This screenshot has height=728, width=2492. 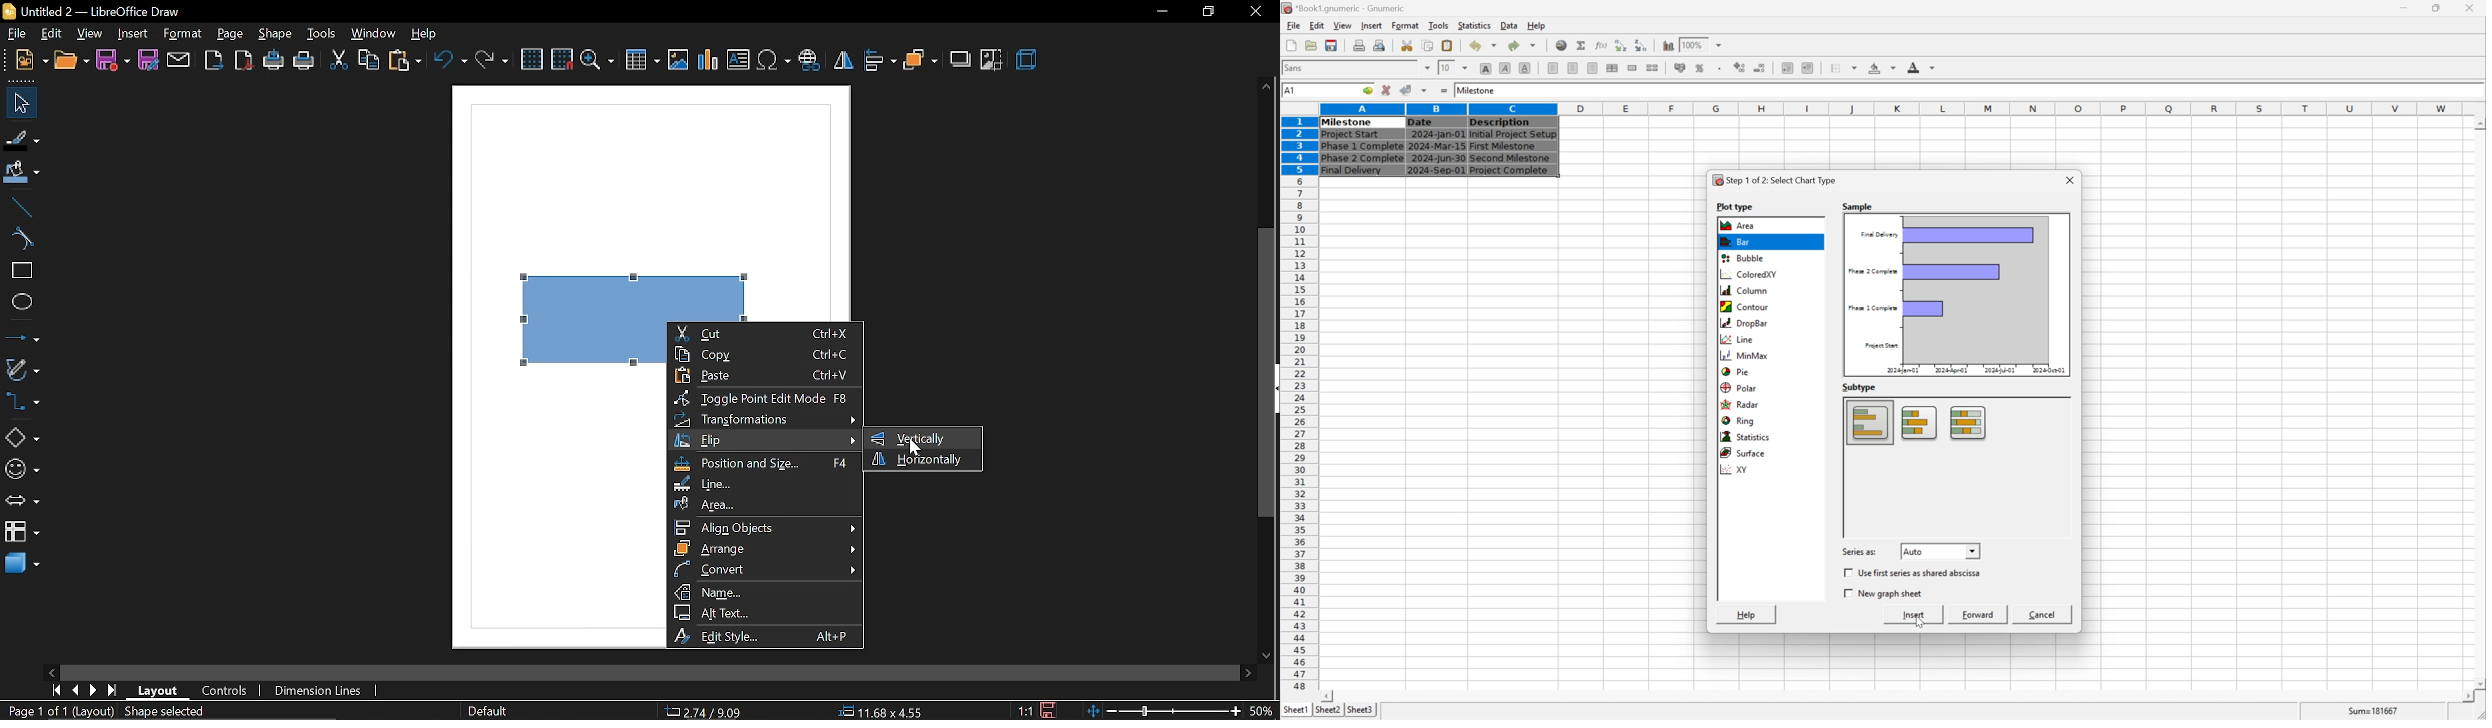 I want to click on merge a range of cells, so click(x=1633, y=68).